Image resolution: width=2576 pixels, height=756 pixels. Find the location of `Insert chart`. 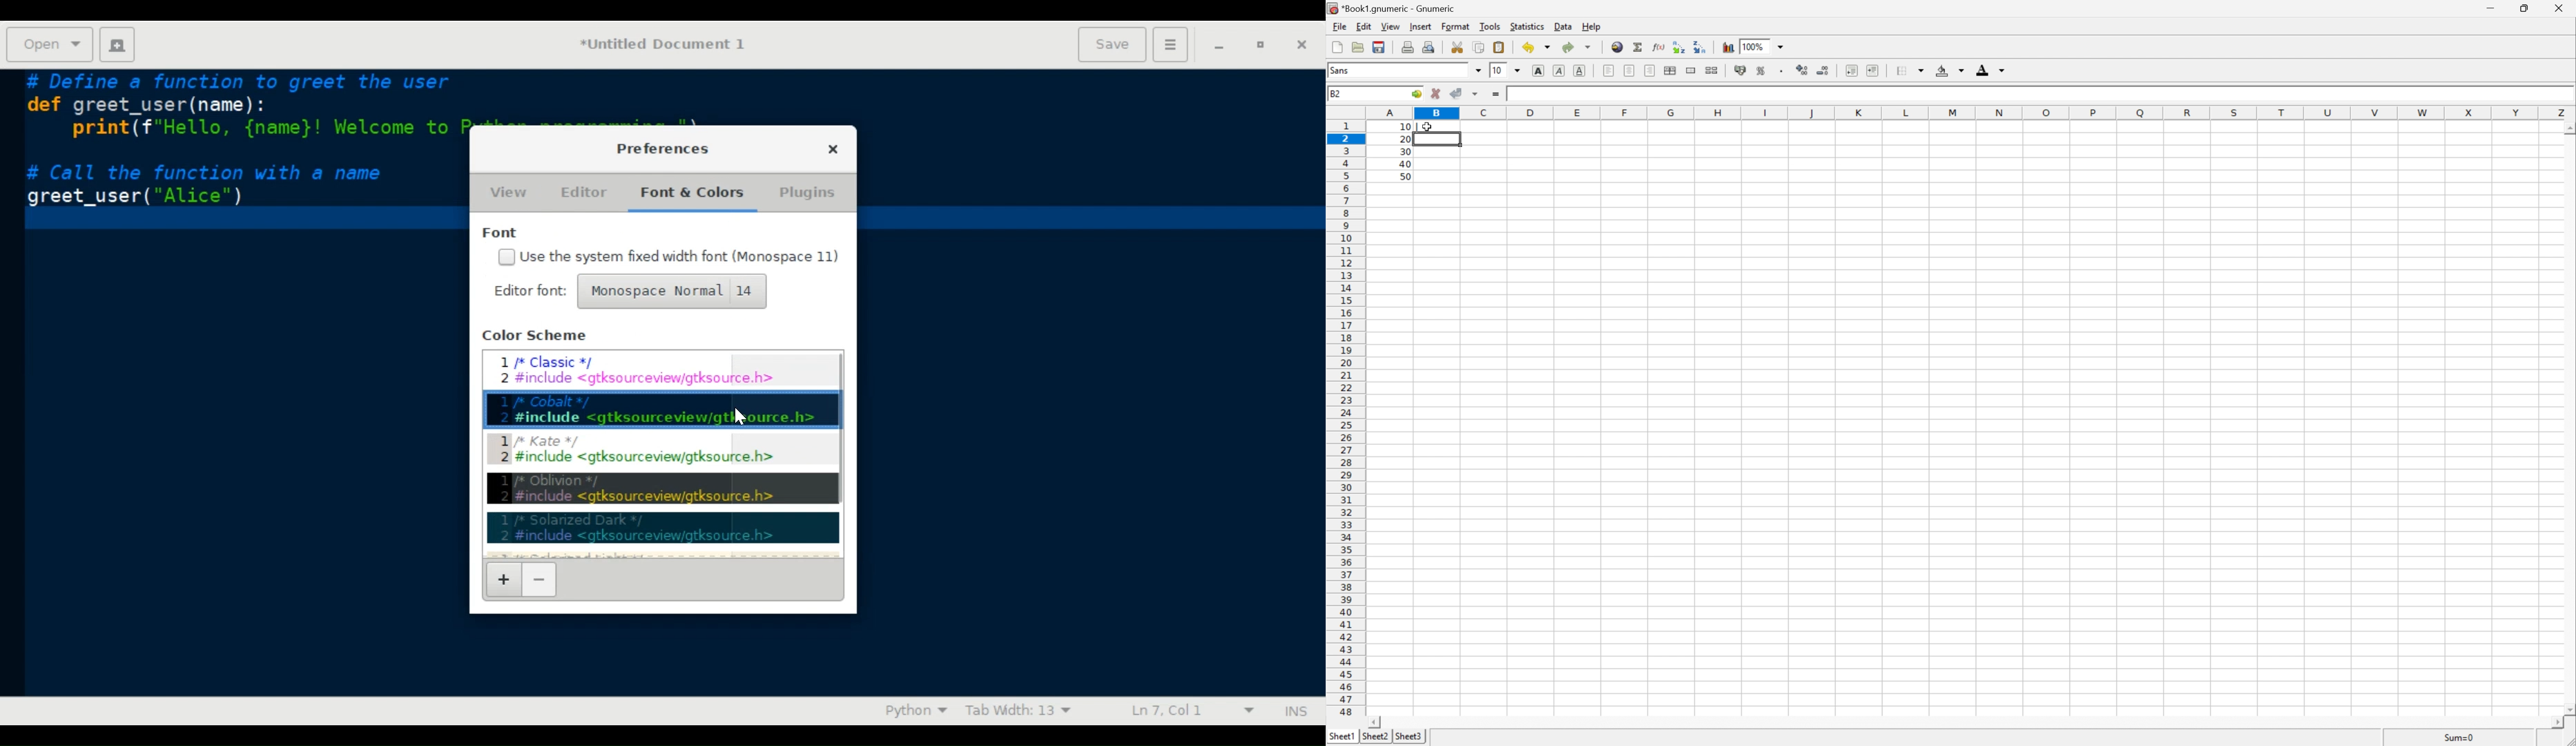

Insert chart is located at coordinates (1730, 47).